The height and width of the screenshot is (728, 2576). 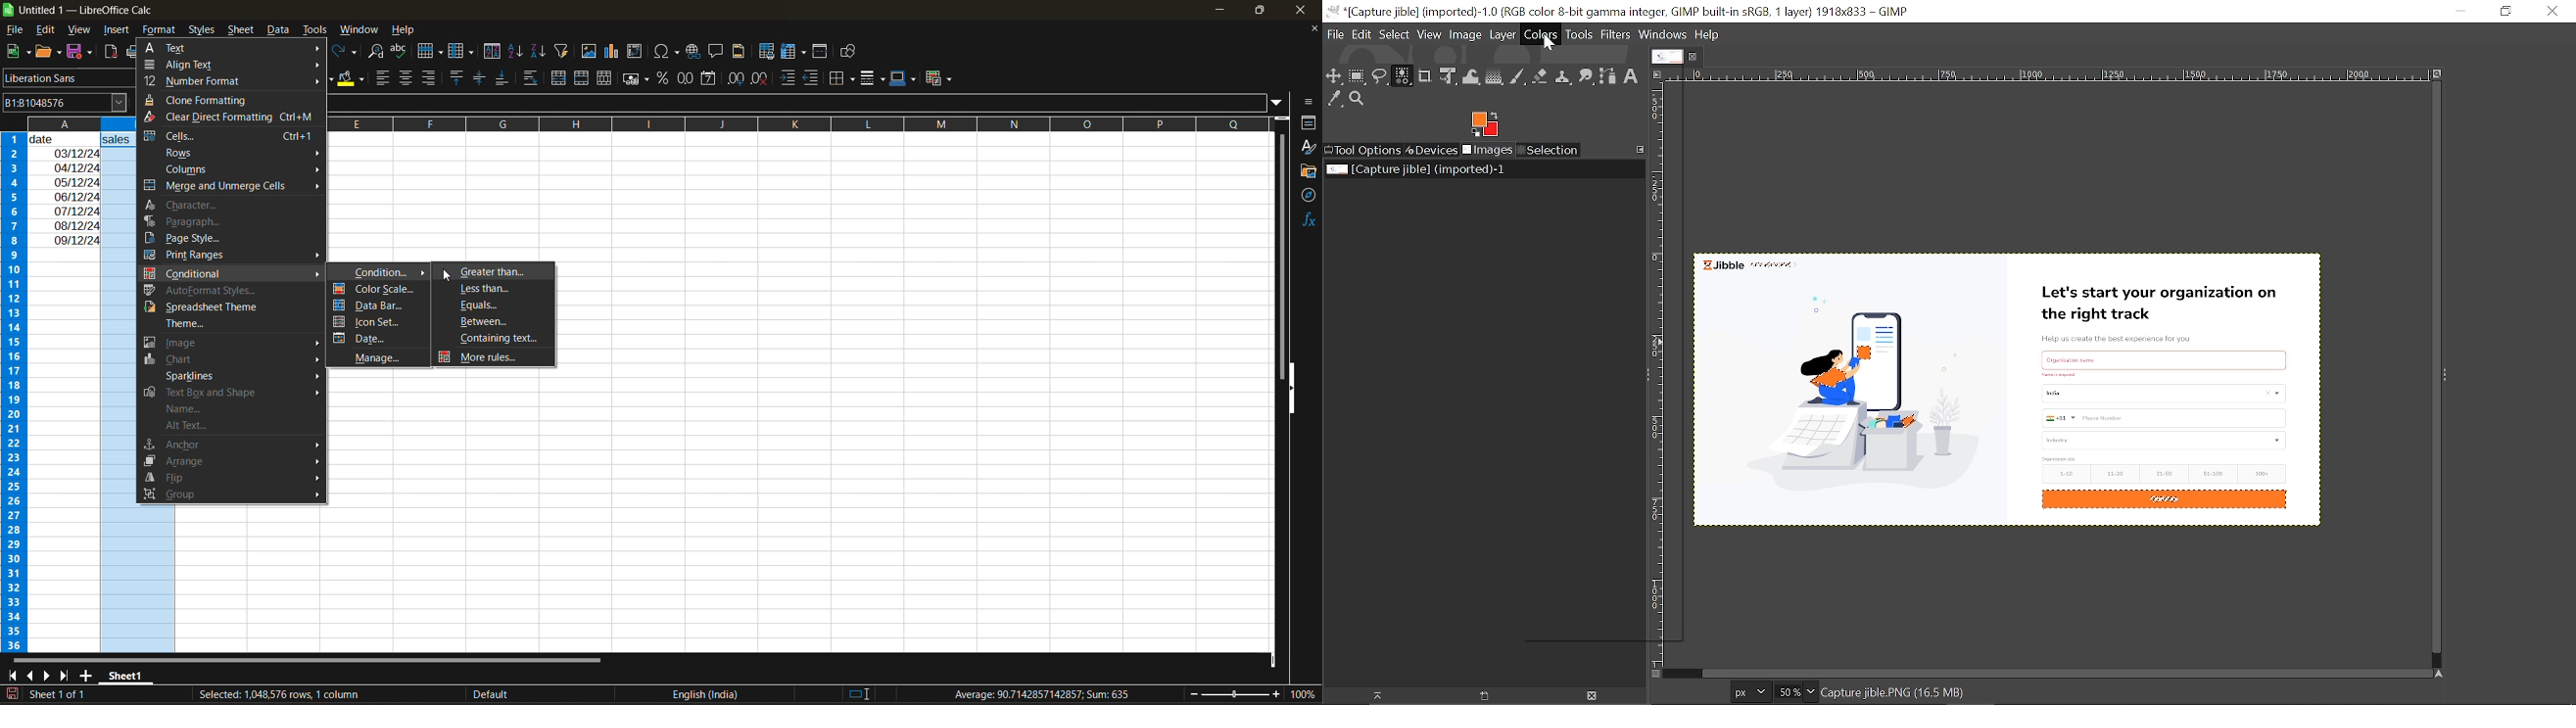 What do you see at coordinates (1309, 123) in the screenshot?
I see `properties` at bounding box center [1309, 123].